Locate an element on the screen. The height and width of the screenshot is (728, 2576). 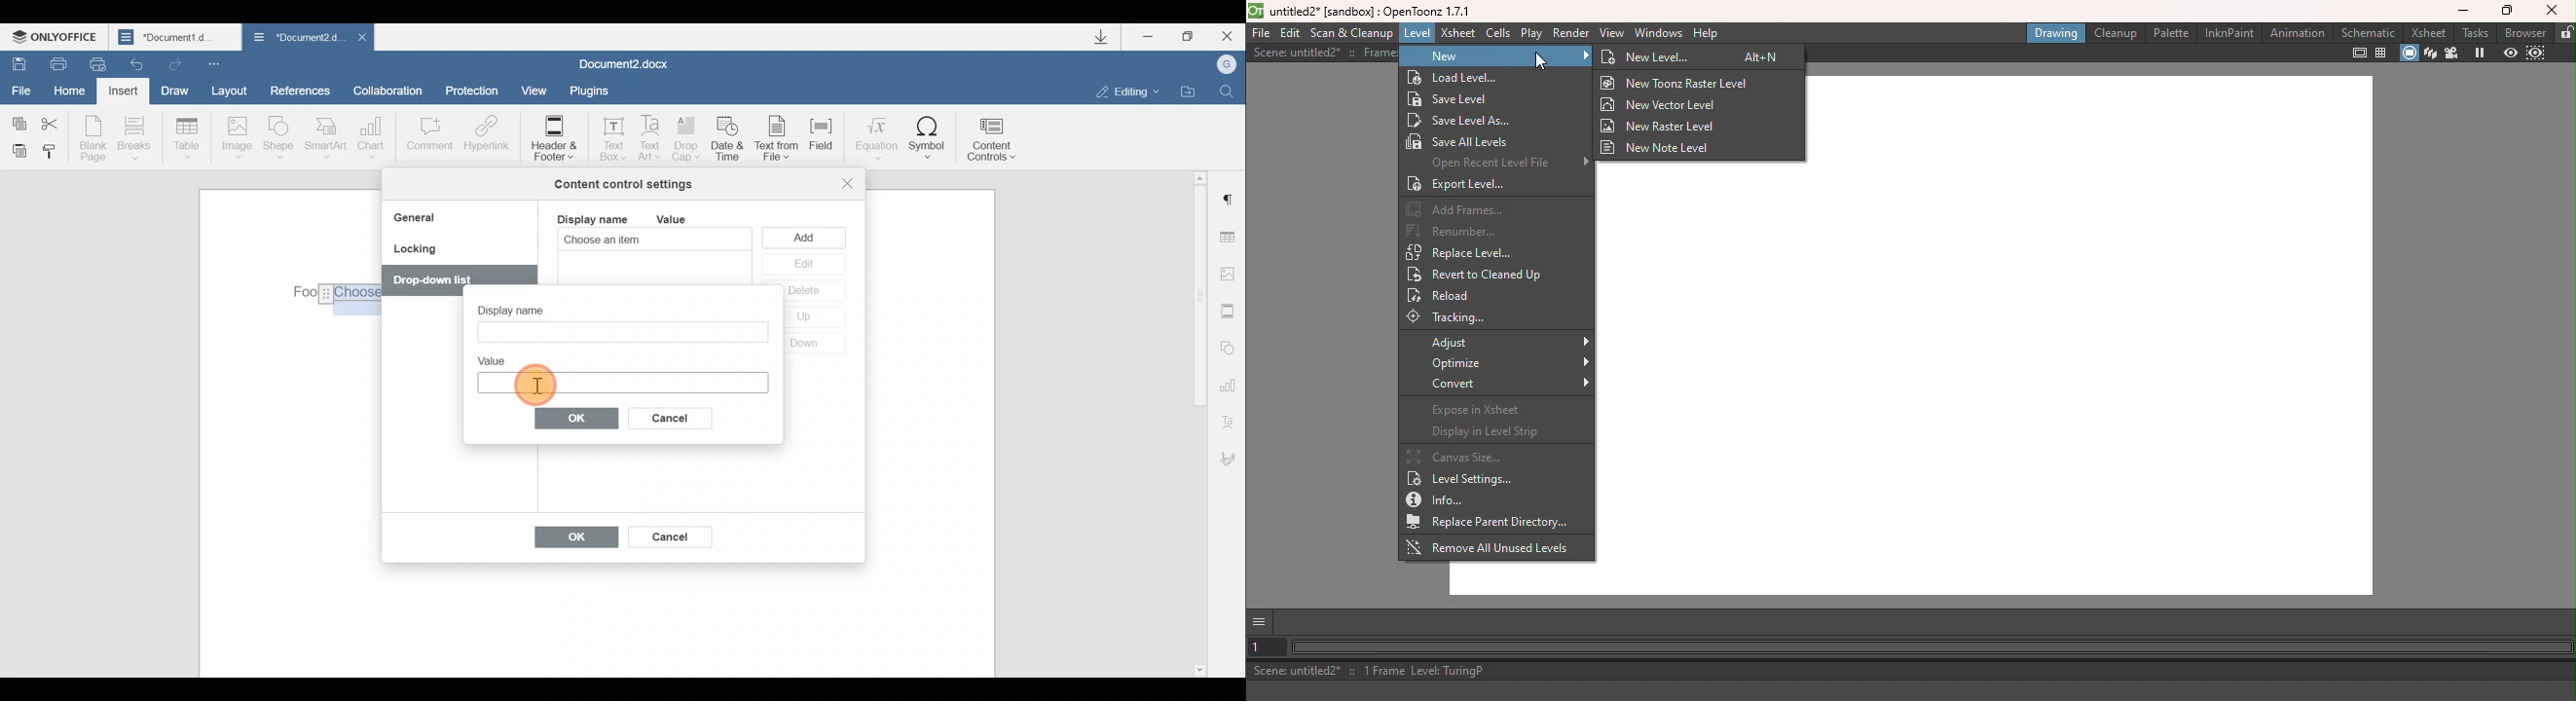
Palette is located at coordinates (2170, 33).